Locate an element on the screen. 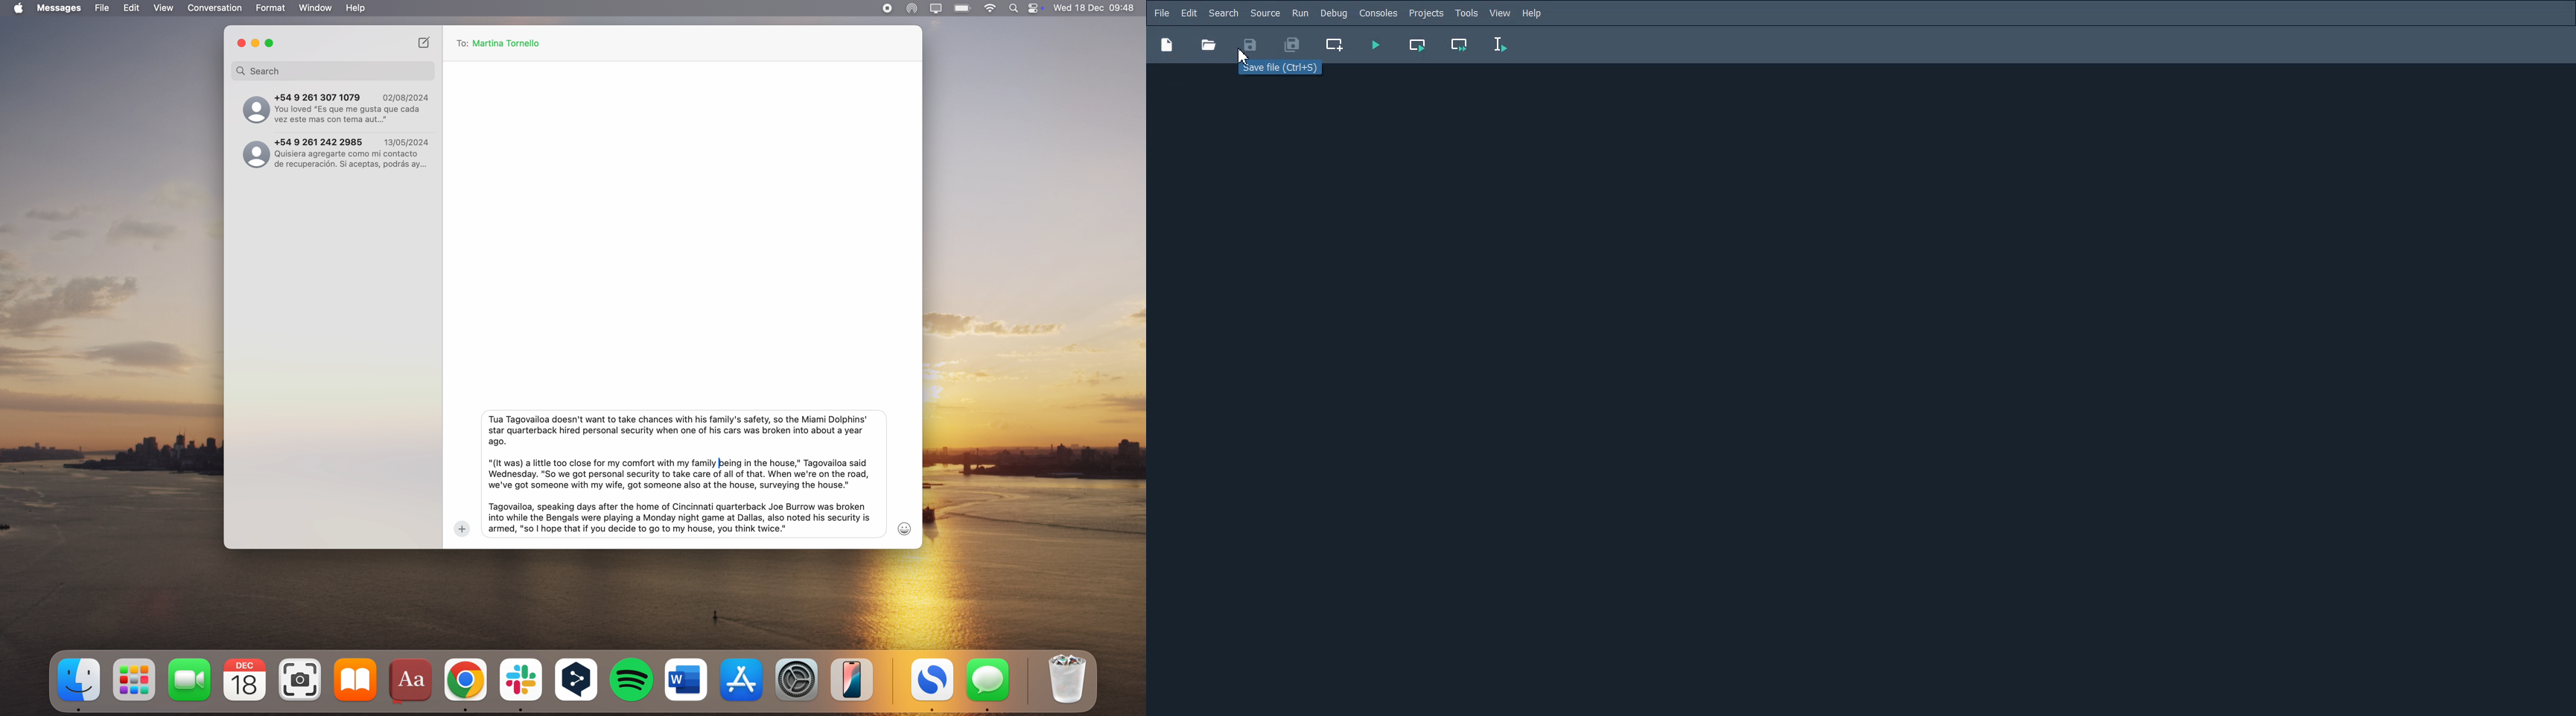 The height and width of the screenshot is (728, 2576). Create new cell is located at coordinates (1335, 45).